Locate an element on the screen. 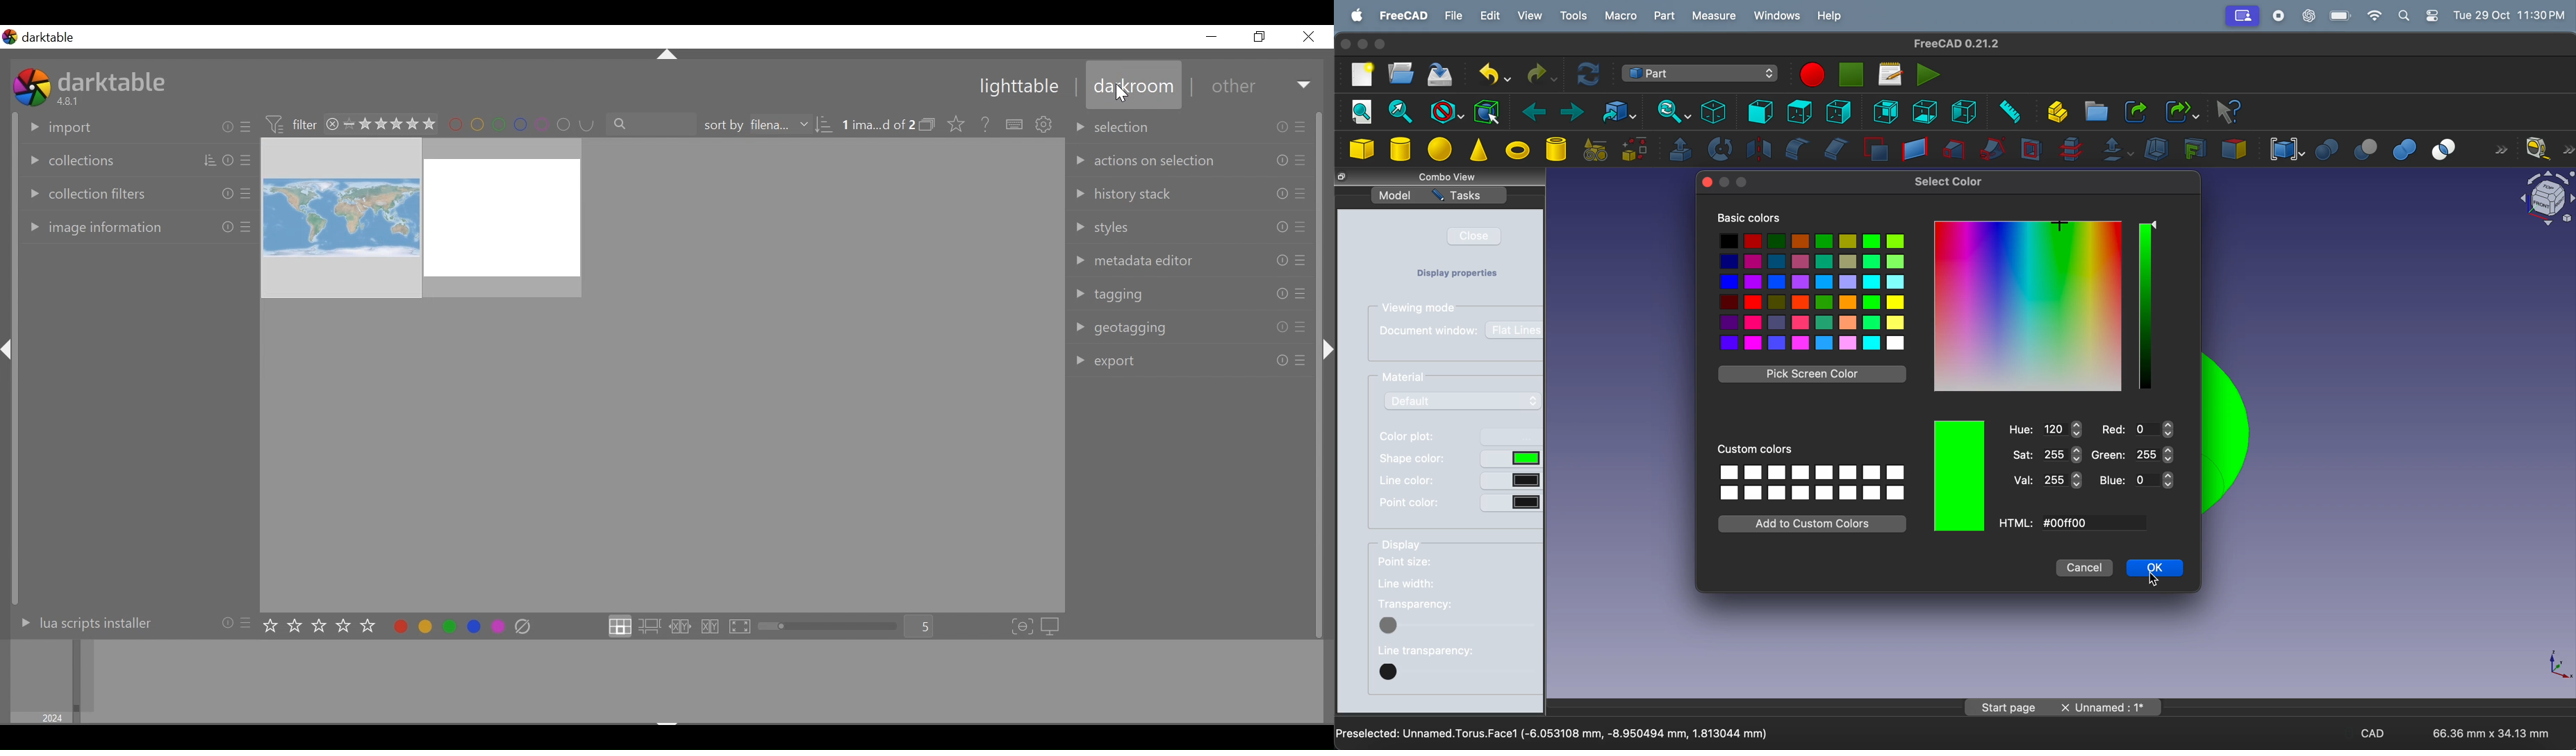 Image resolution: width=2576 pixels, height=756 pixels. display is located at coordinates (1425, 546).